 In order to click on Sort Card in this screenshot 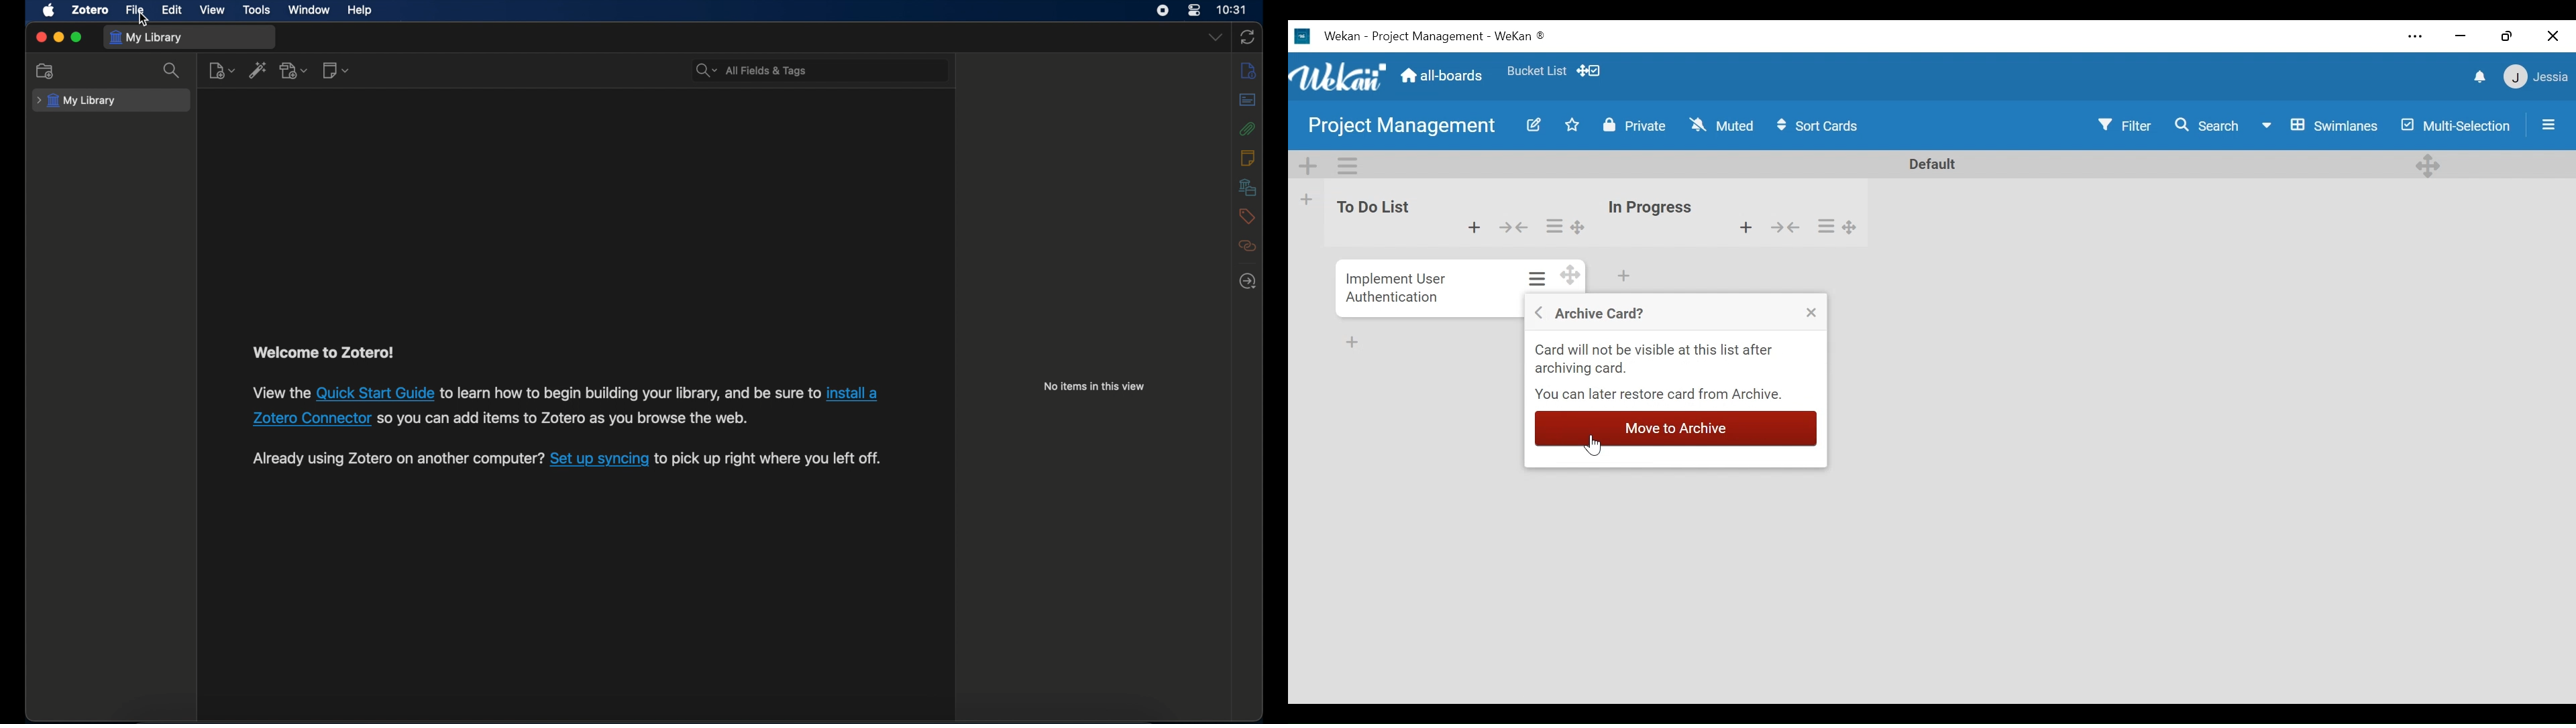, I will do `click(1824, 126)`.